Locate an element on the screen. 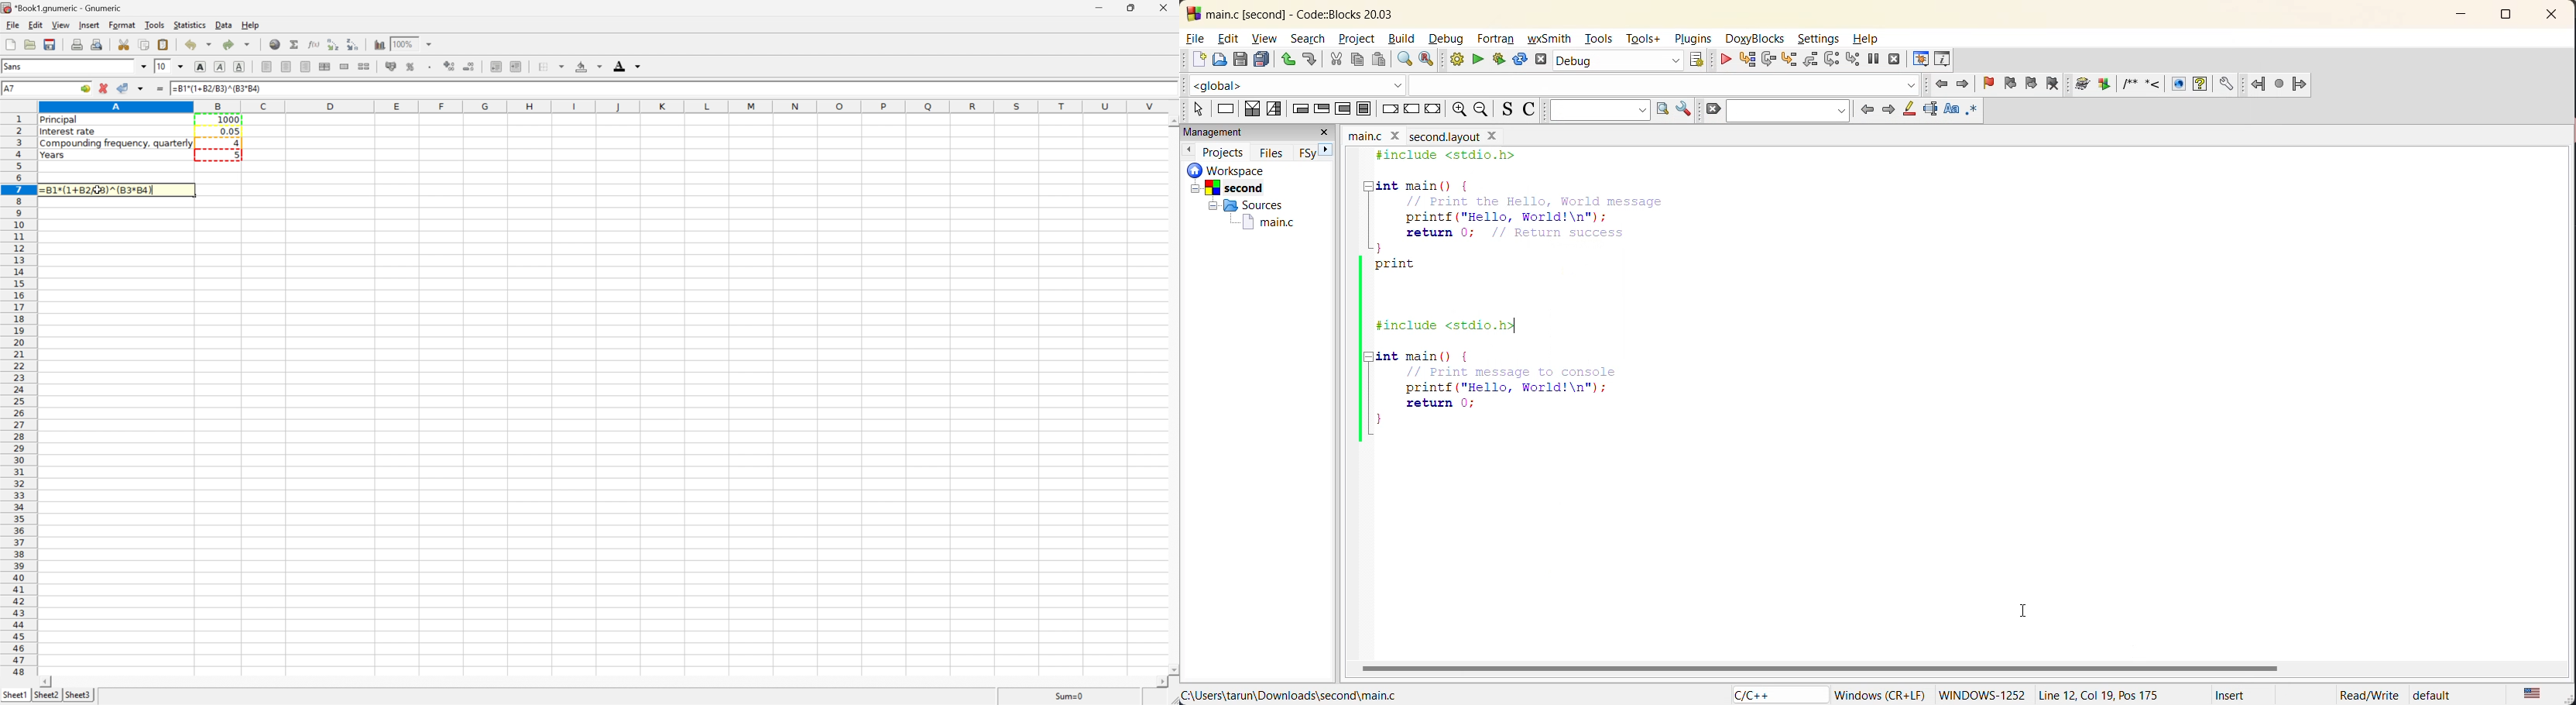  continue instruction is located at coordinates (1411, 108).